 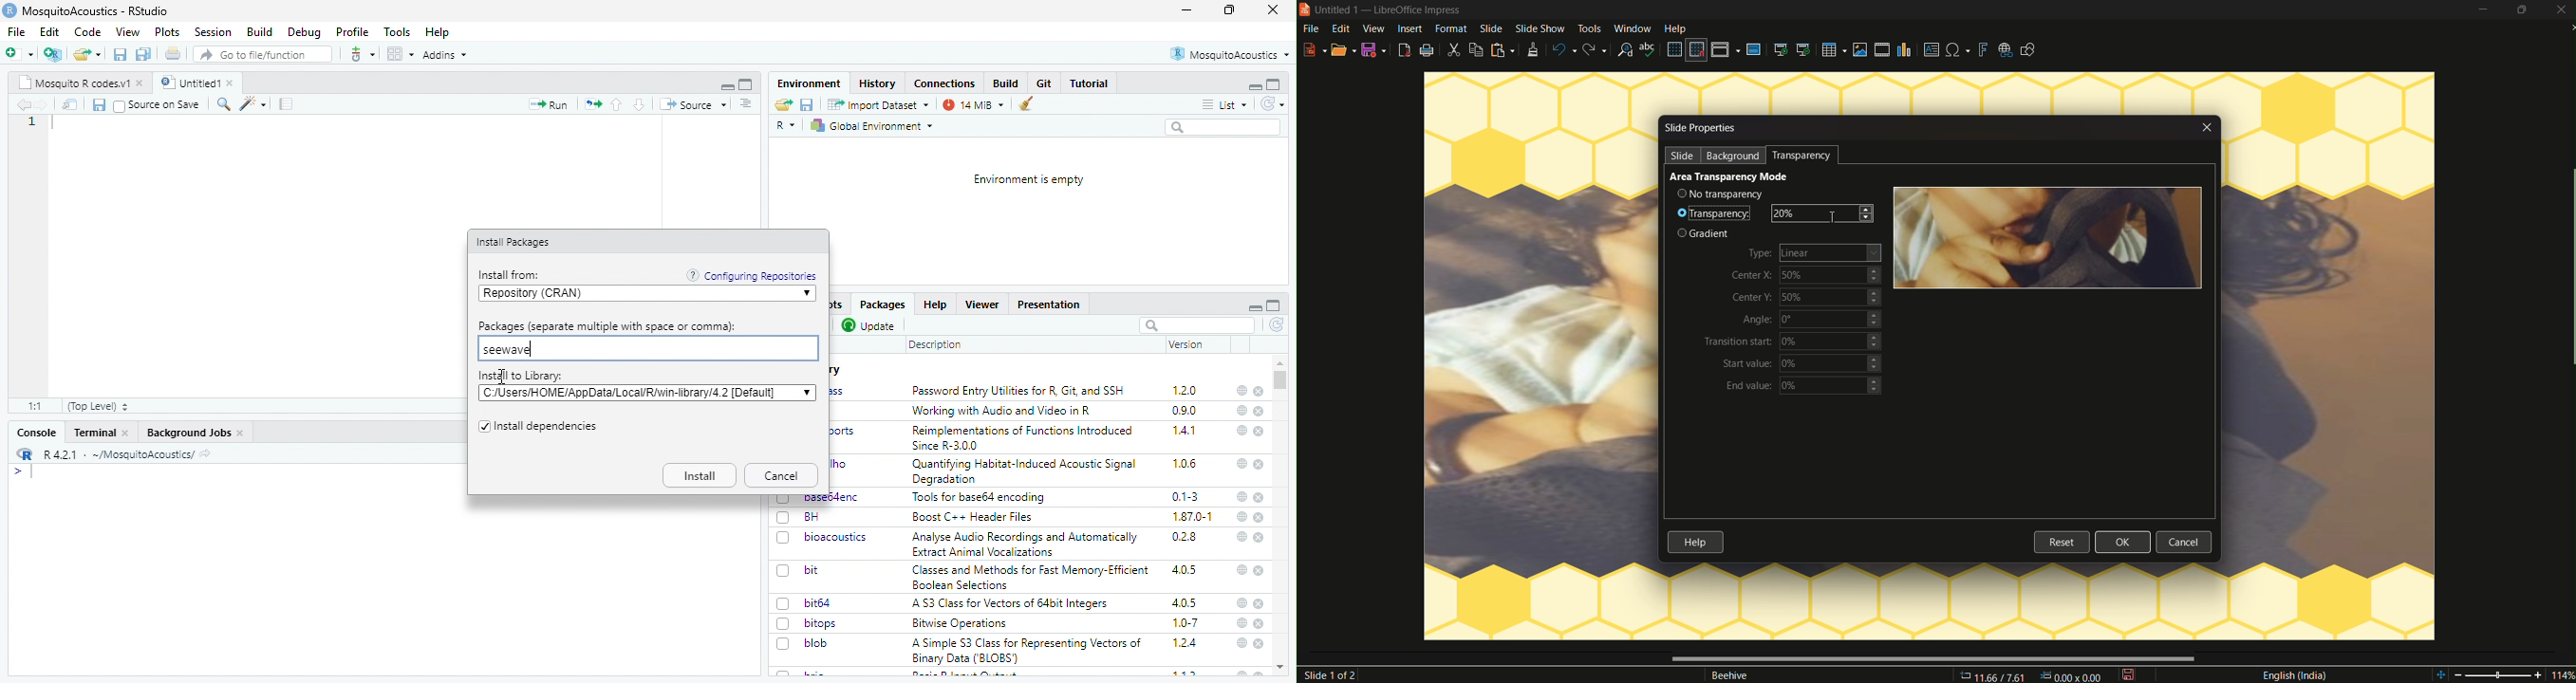 What do you see at coordinates (95, 433) in the screenshot?
I see `Terminal` at bounding box center [95, 433].